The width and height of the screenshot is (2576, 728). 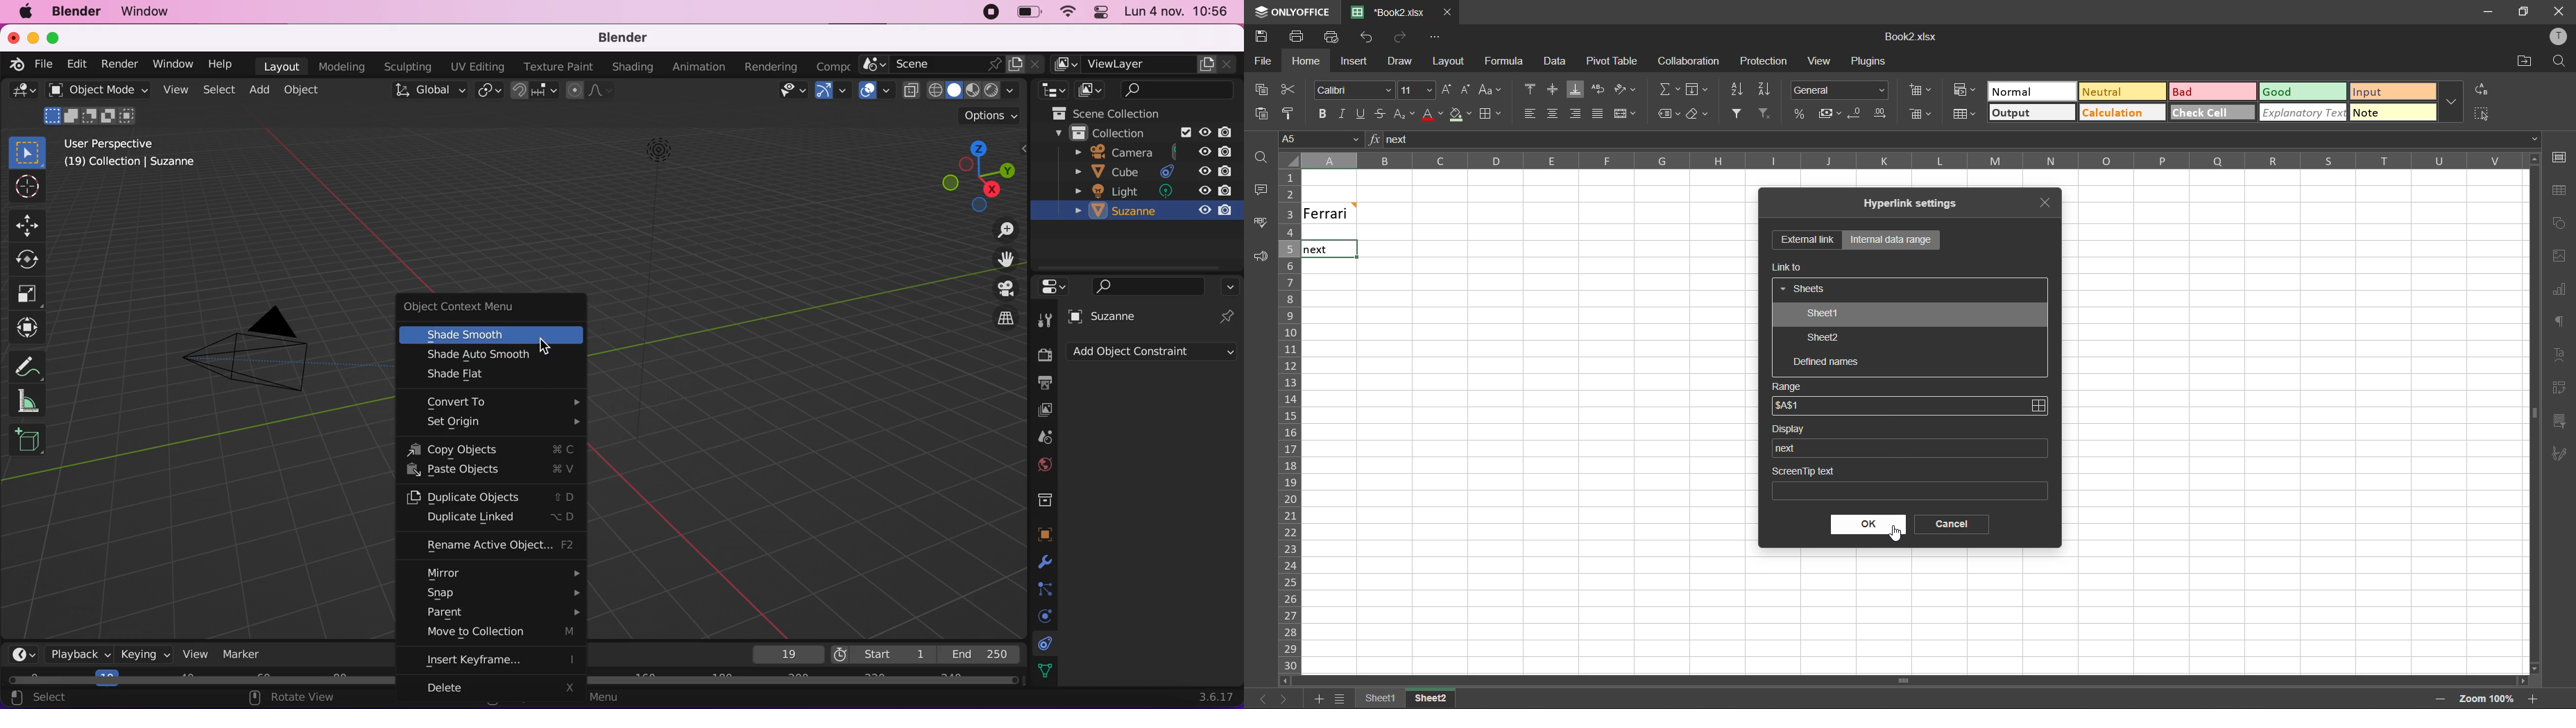 What do you see at coordinates (1404, 112) in the screenshot?
I see `sub/superscript` at bounding box center [1404, 112].